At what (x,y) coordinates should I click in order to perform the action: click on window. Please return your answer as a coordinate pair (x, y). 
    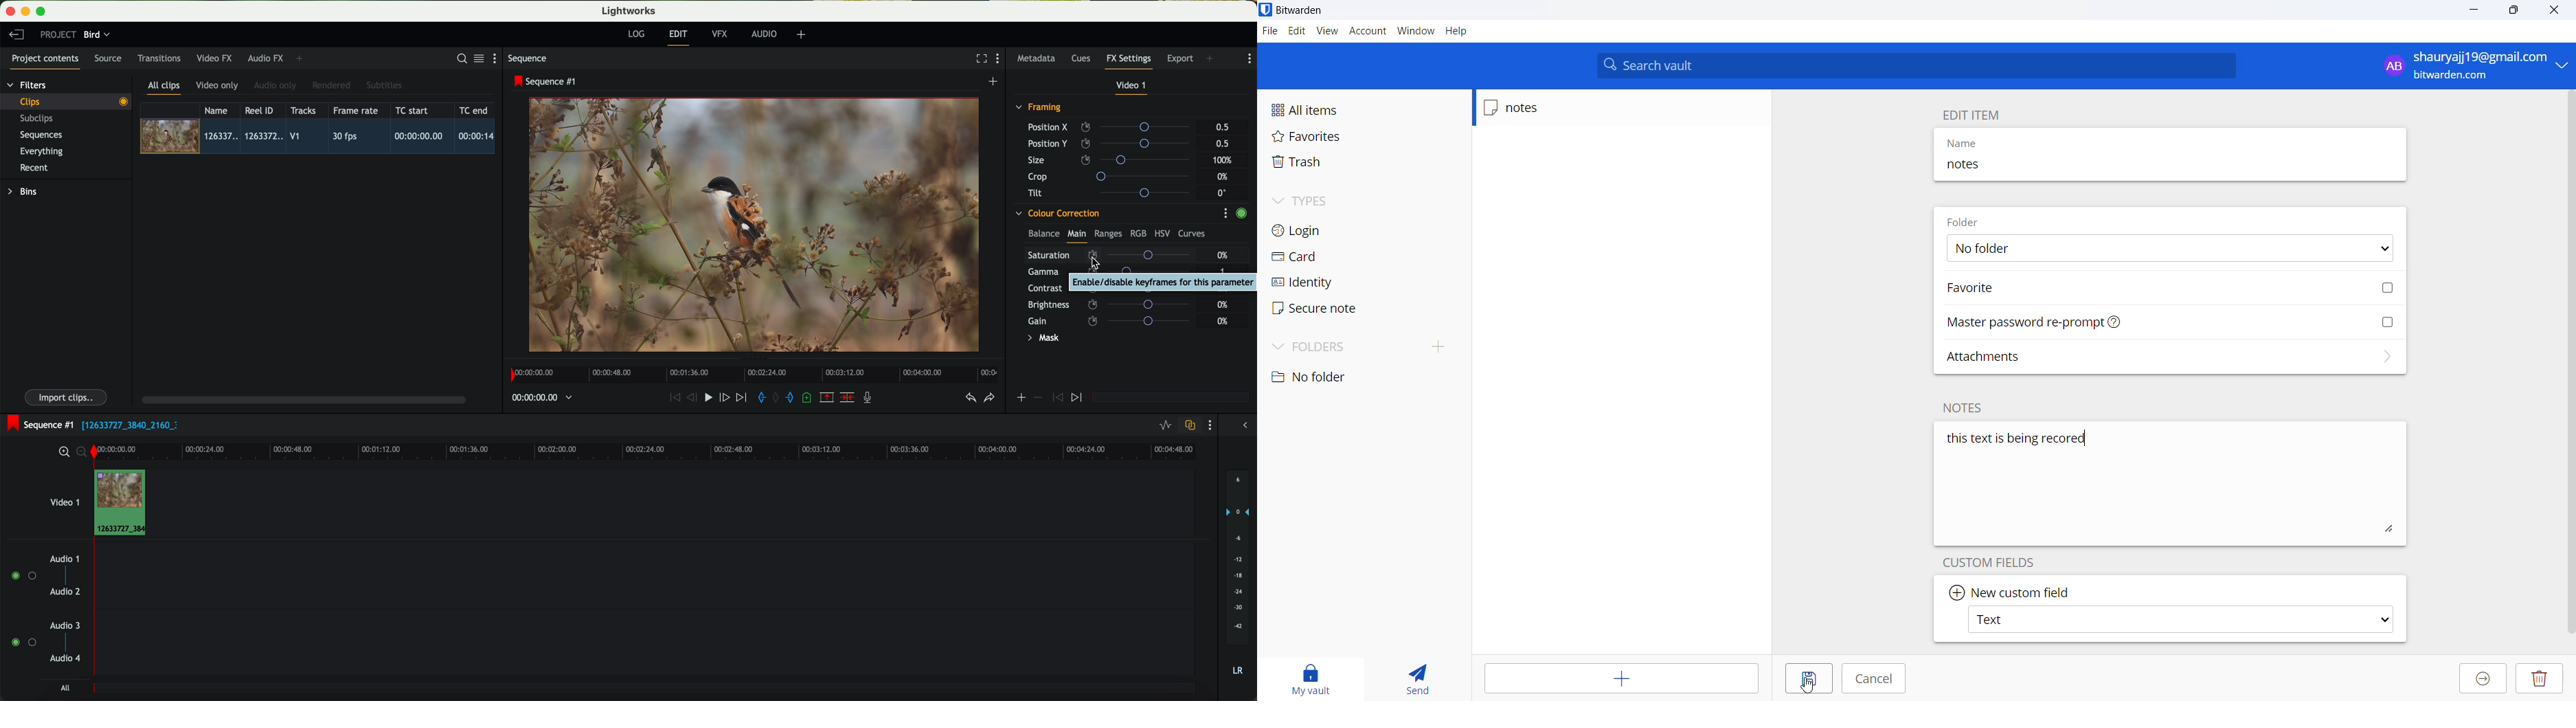
    Looking at the image, I should click on (1413, 32).